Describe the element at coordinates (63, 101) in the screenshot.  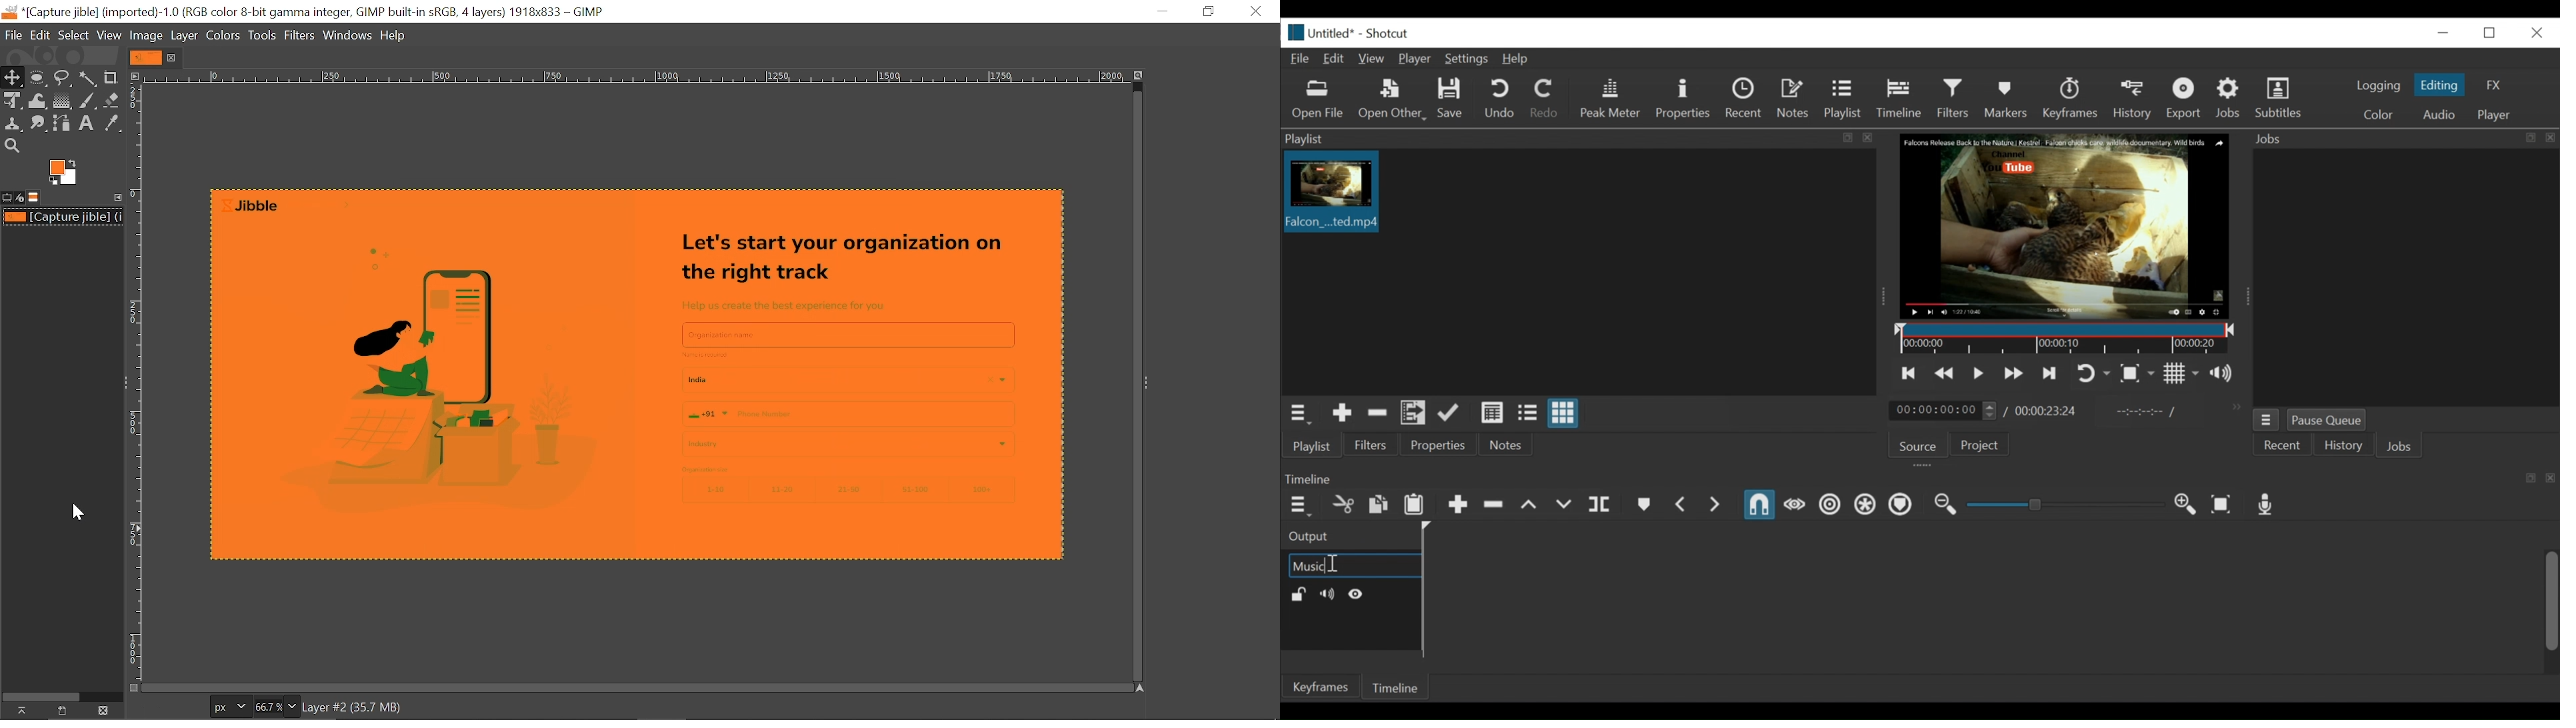
I see `Gradient tool` at that location.